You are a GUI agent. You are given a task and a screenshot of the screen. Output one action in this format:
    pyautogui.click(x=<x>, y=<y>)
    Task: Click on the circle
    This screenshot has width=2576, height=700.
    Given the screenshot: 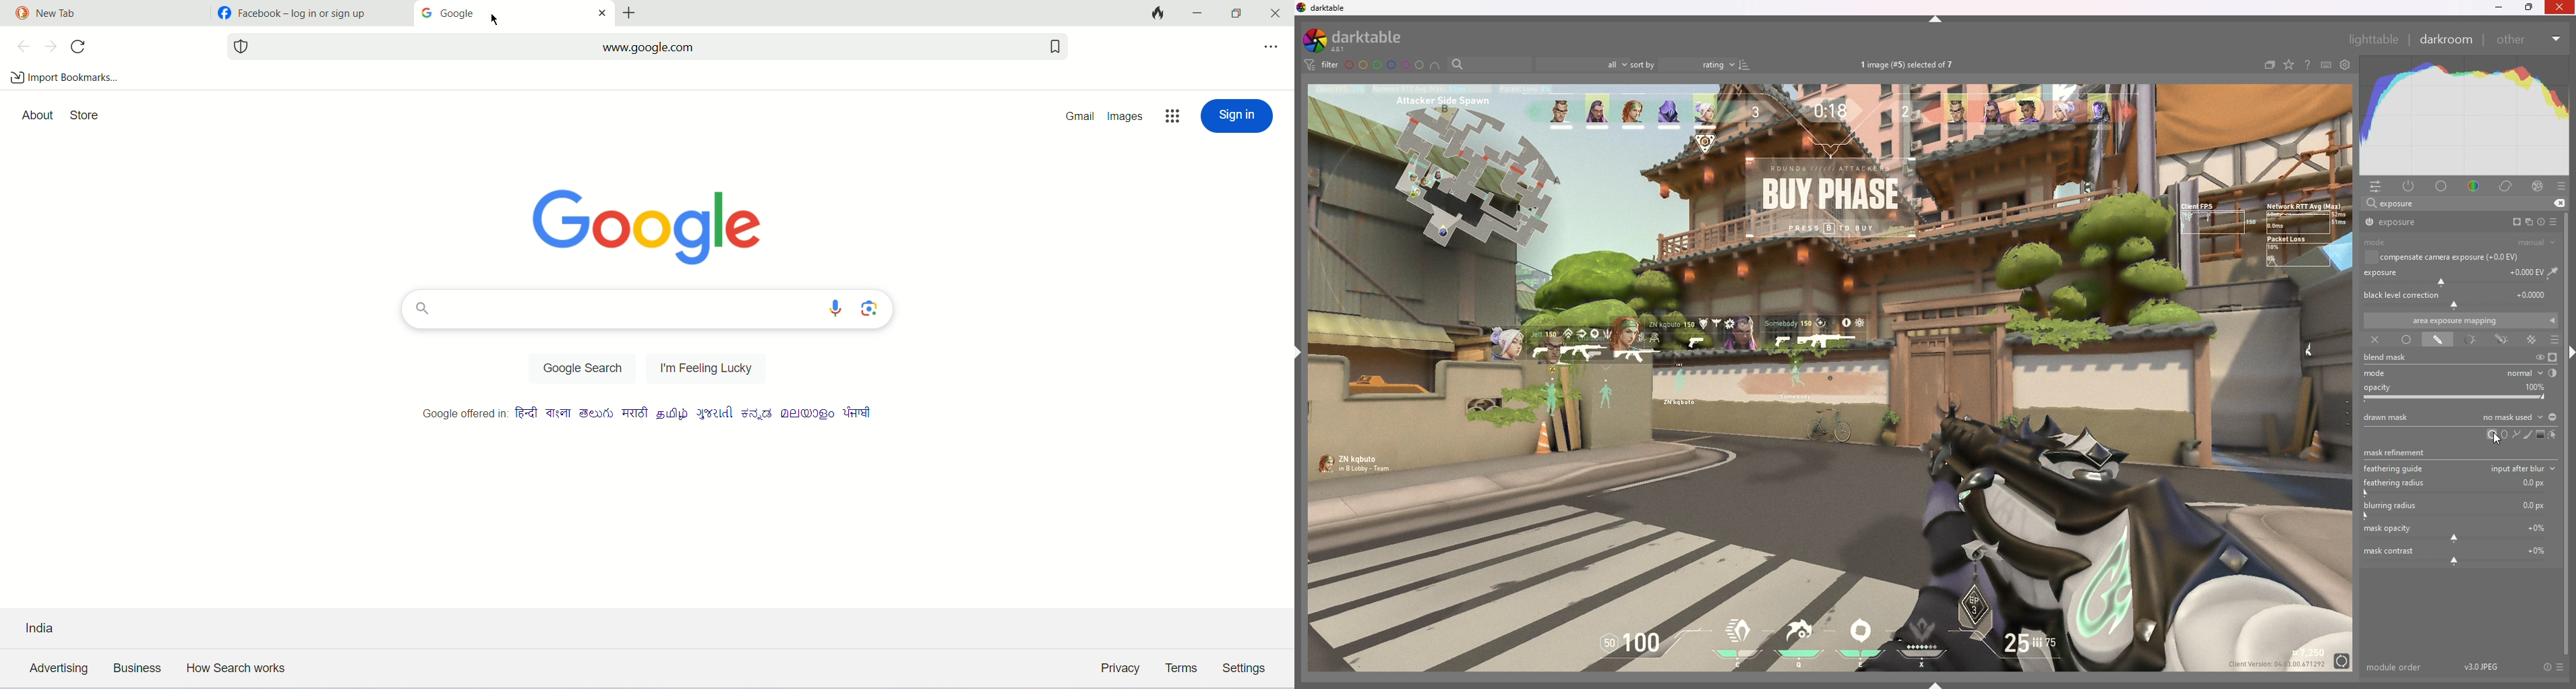 What is the action you would take?
    pyautogui.click(x=2490, y=435)
    